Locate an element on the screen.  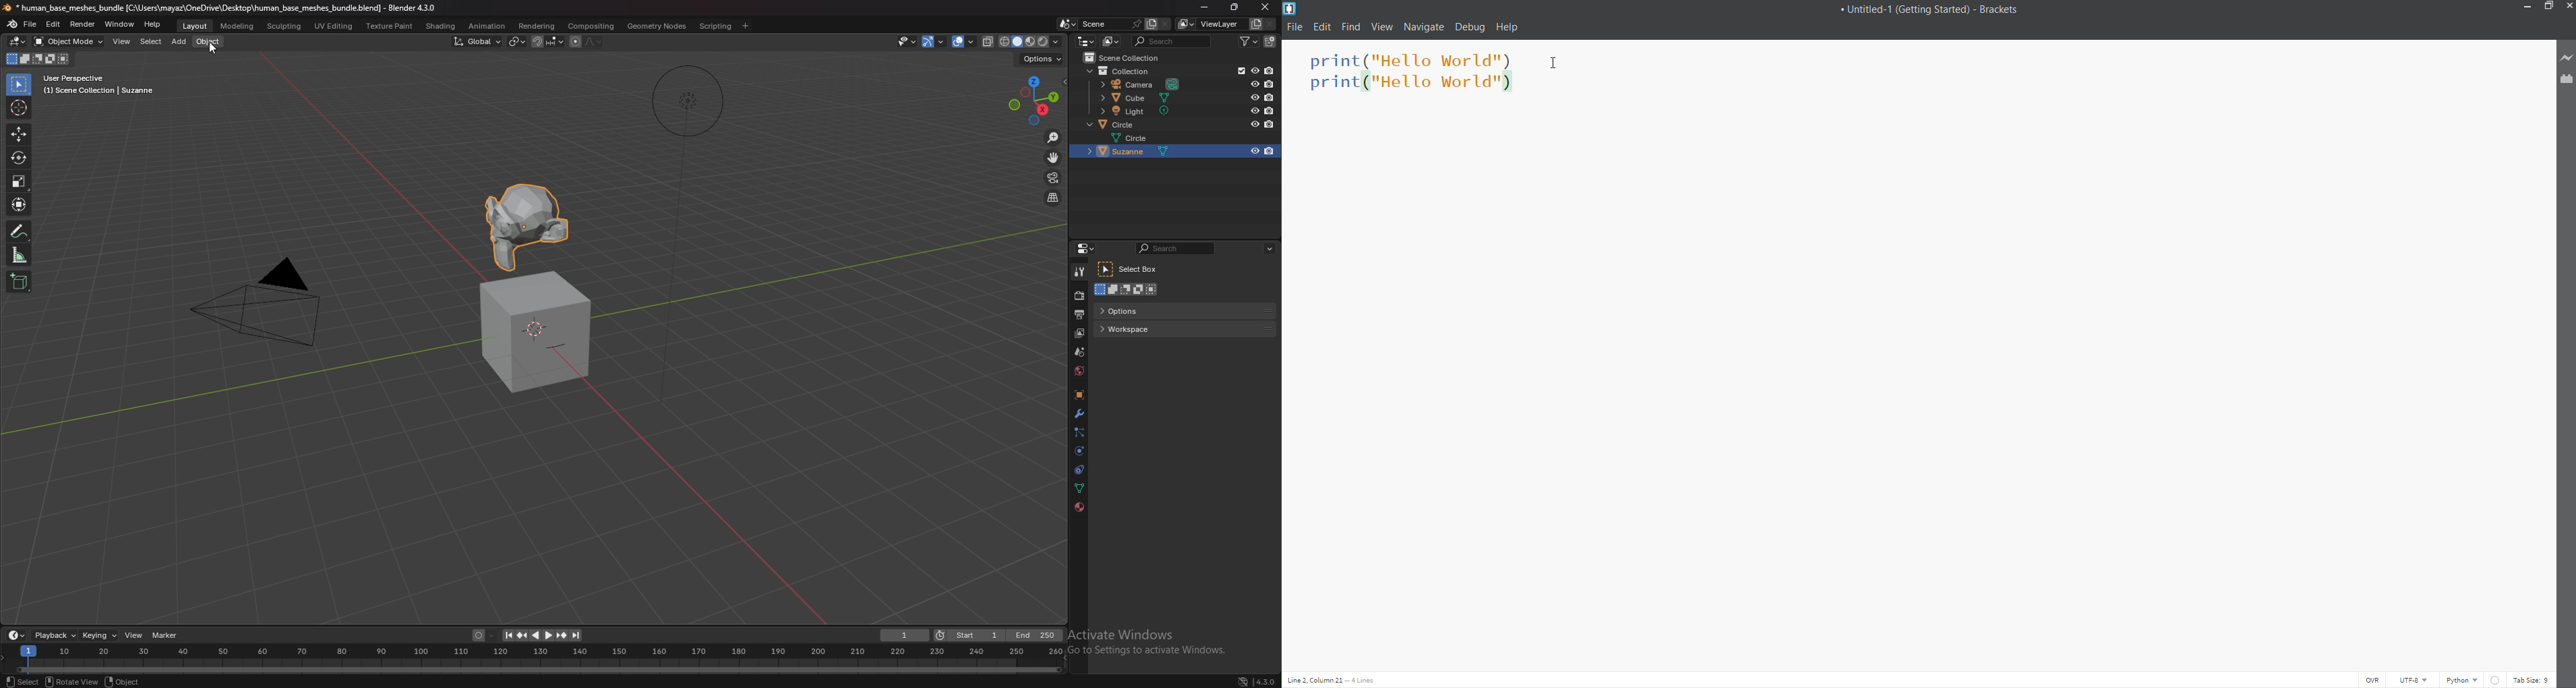
suzanne is located at coordinates (1146, 152).